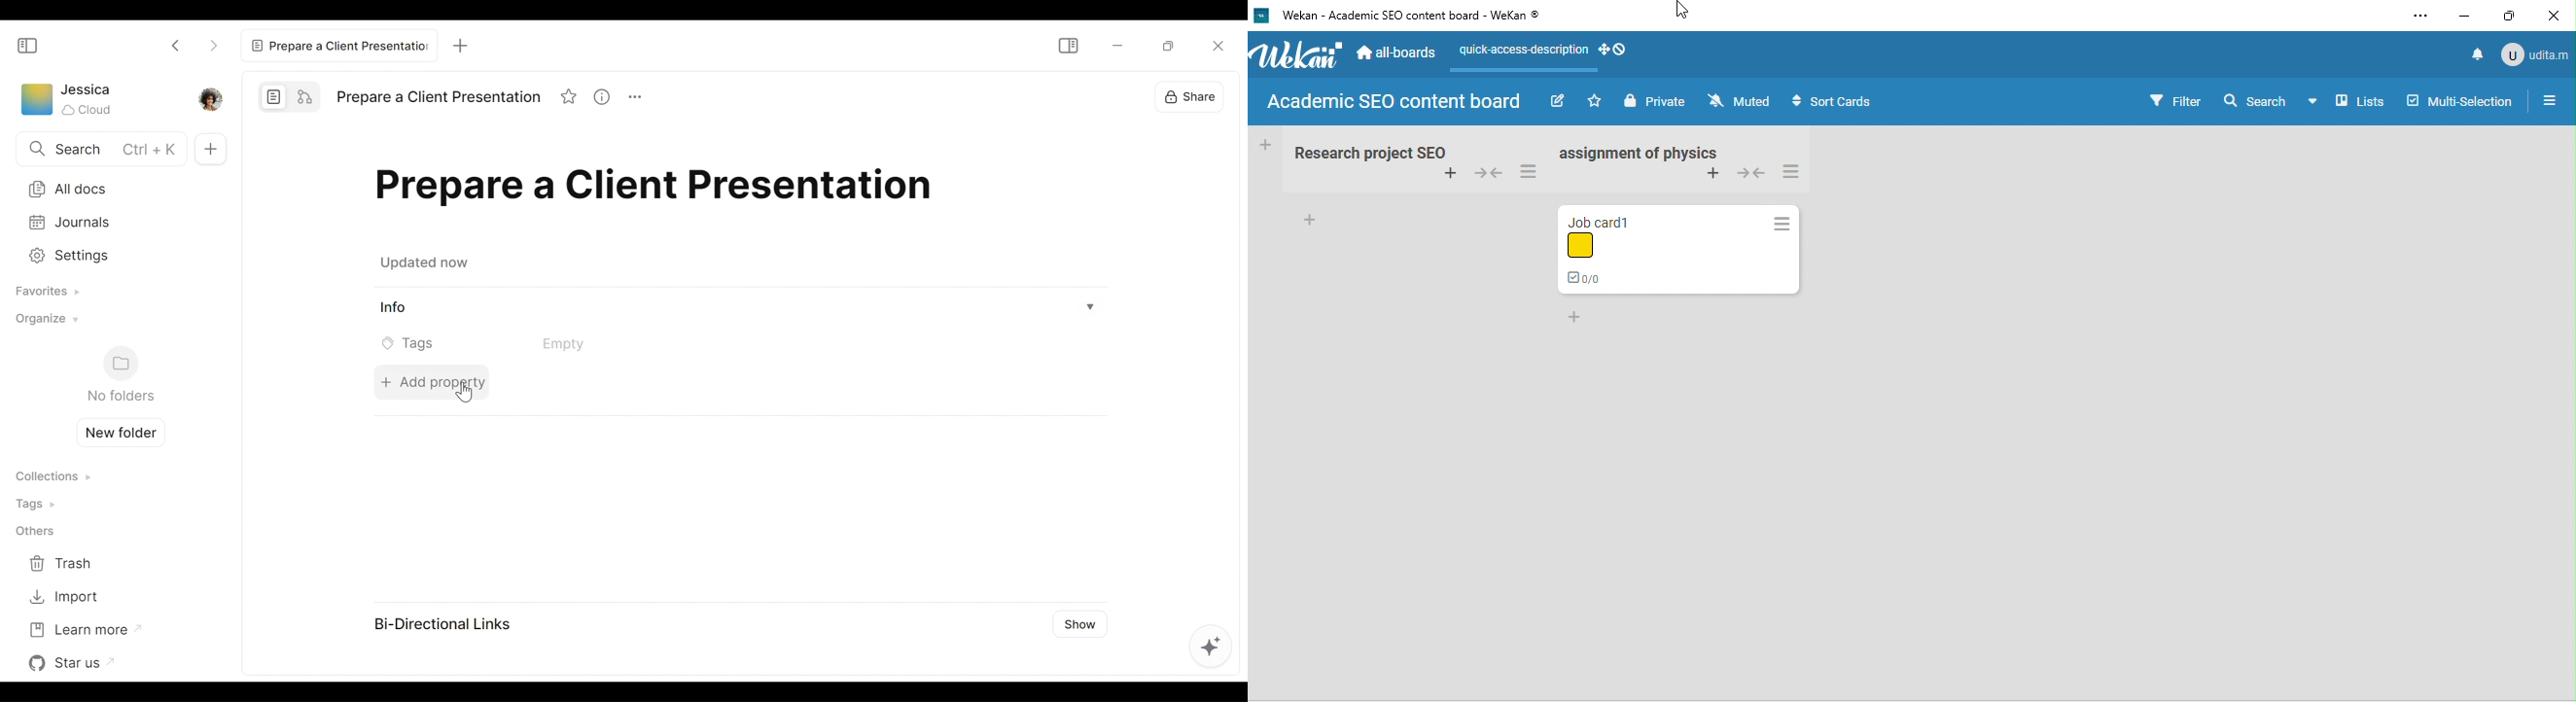 The height and width of the screenshot is (728, 2576). I want to click on Folders, so click(120, 375).